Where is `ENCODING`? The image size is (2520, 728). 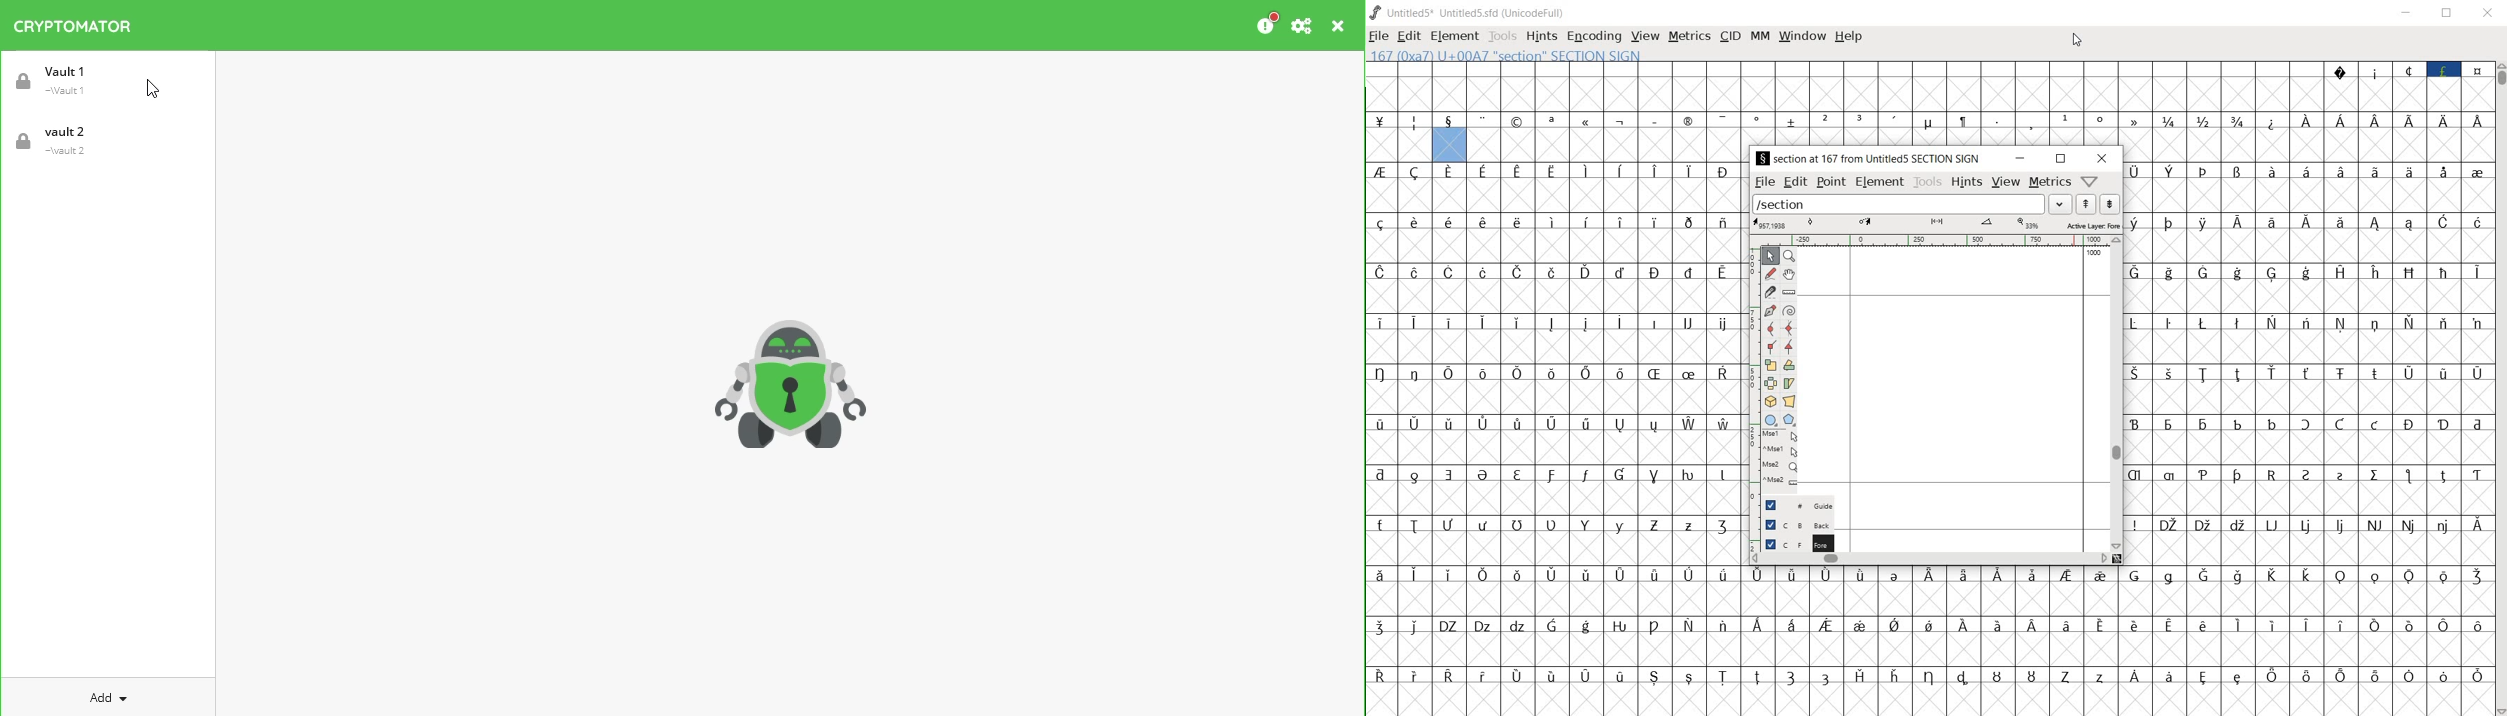 ENCODING is located at coordinates (1593, 37).